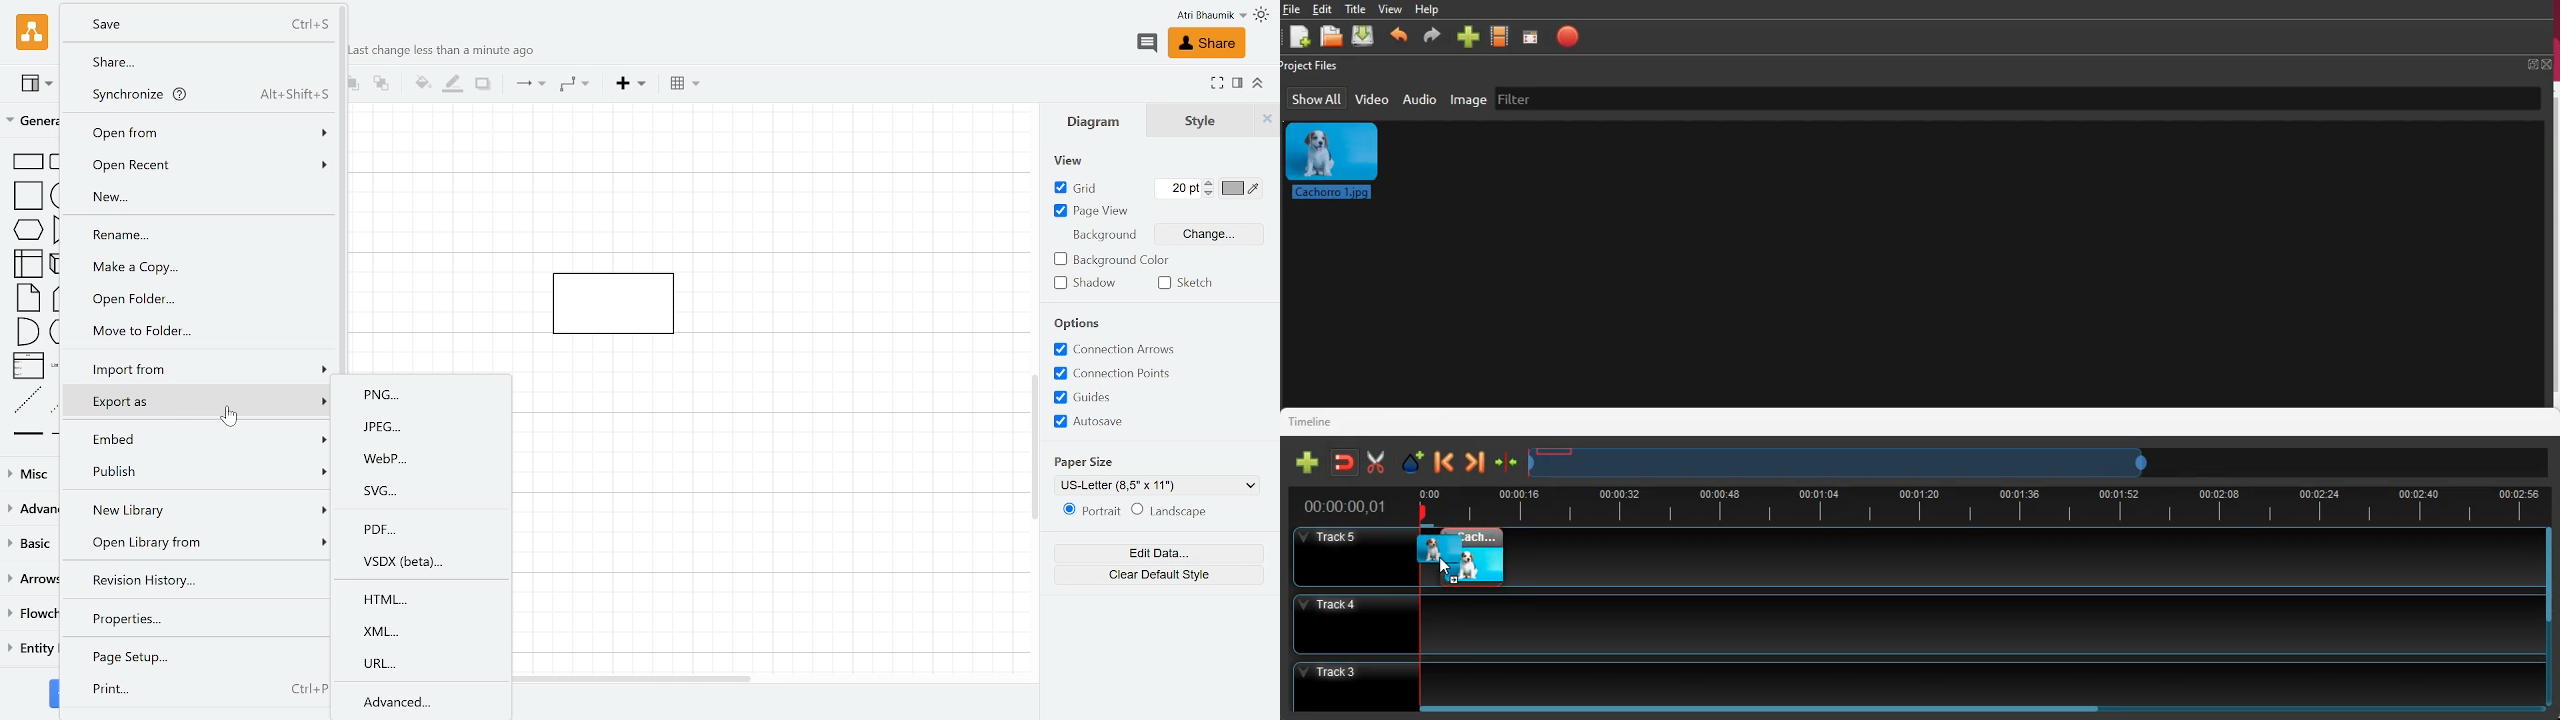  Describe the element at coordinates (196, 197) in the screenshot. I see `New` at that location.